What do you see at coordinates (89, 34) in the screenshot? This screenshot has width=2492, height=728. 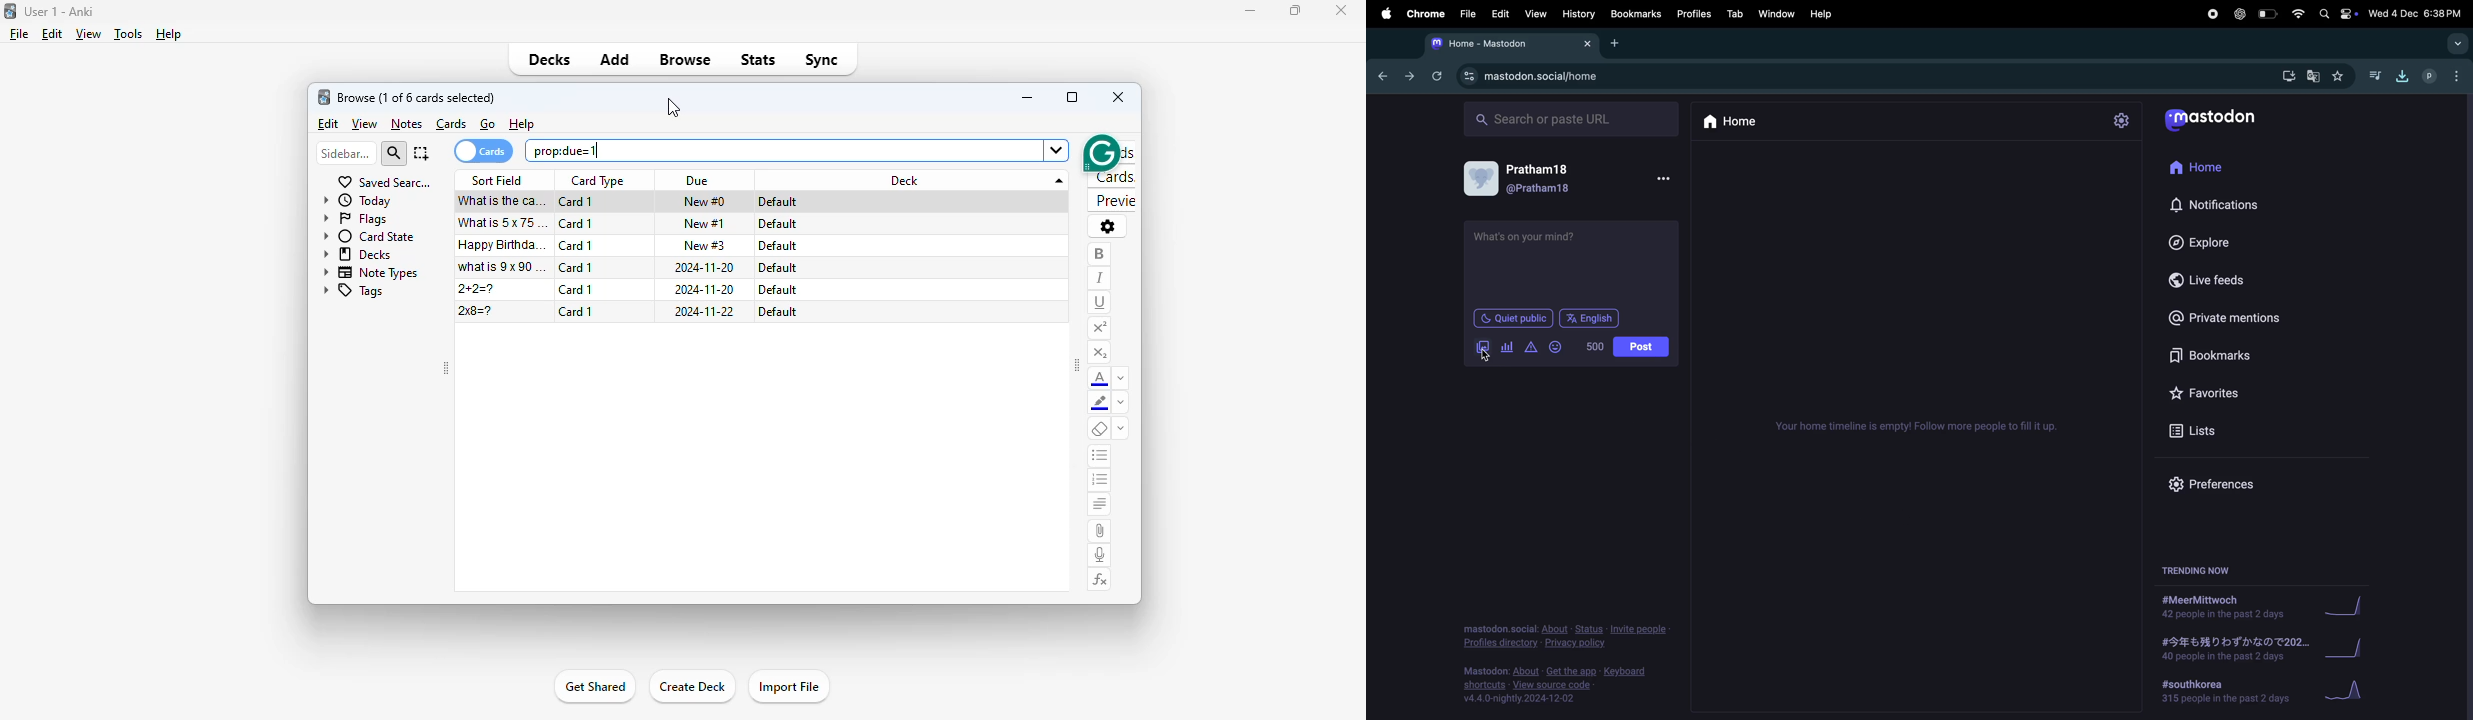 I see `view` at bounding box center [89, 34].